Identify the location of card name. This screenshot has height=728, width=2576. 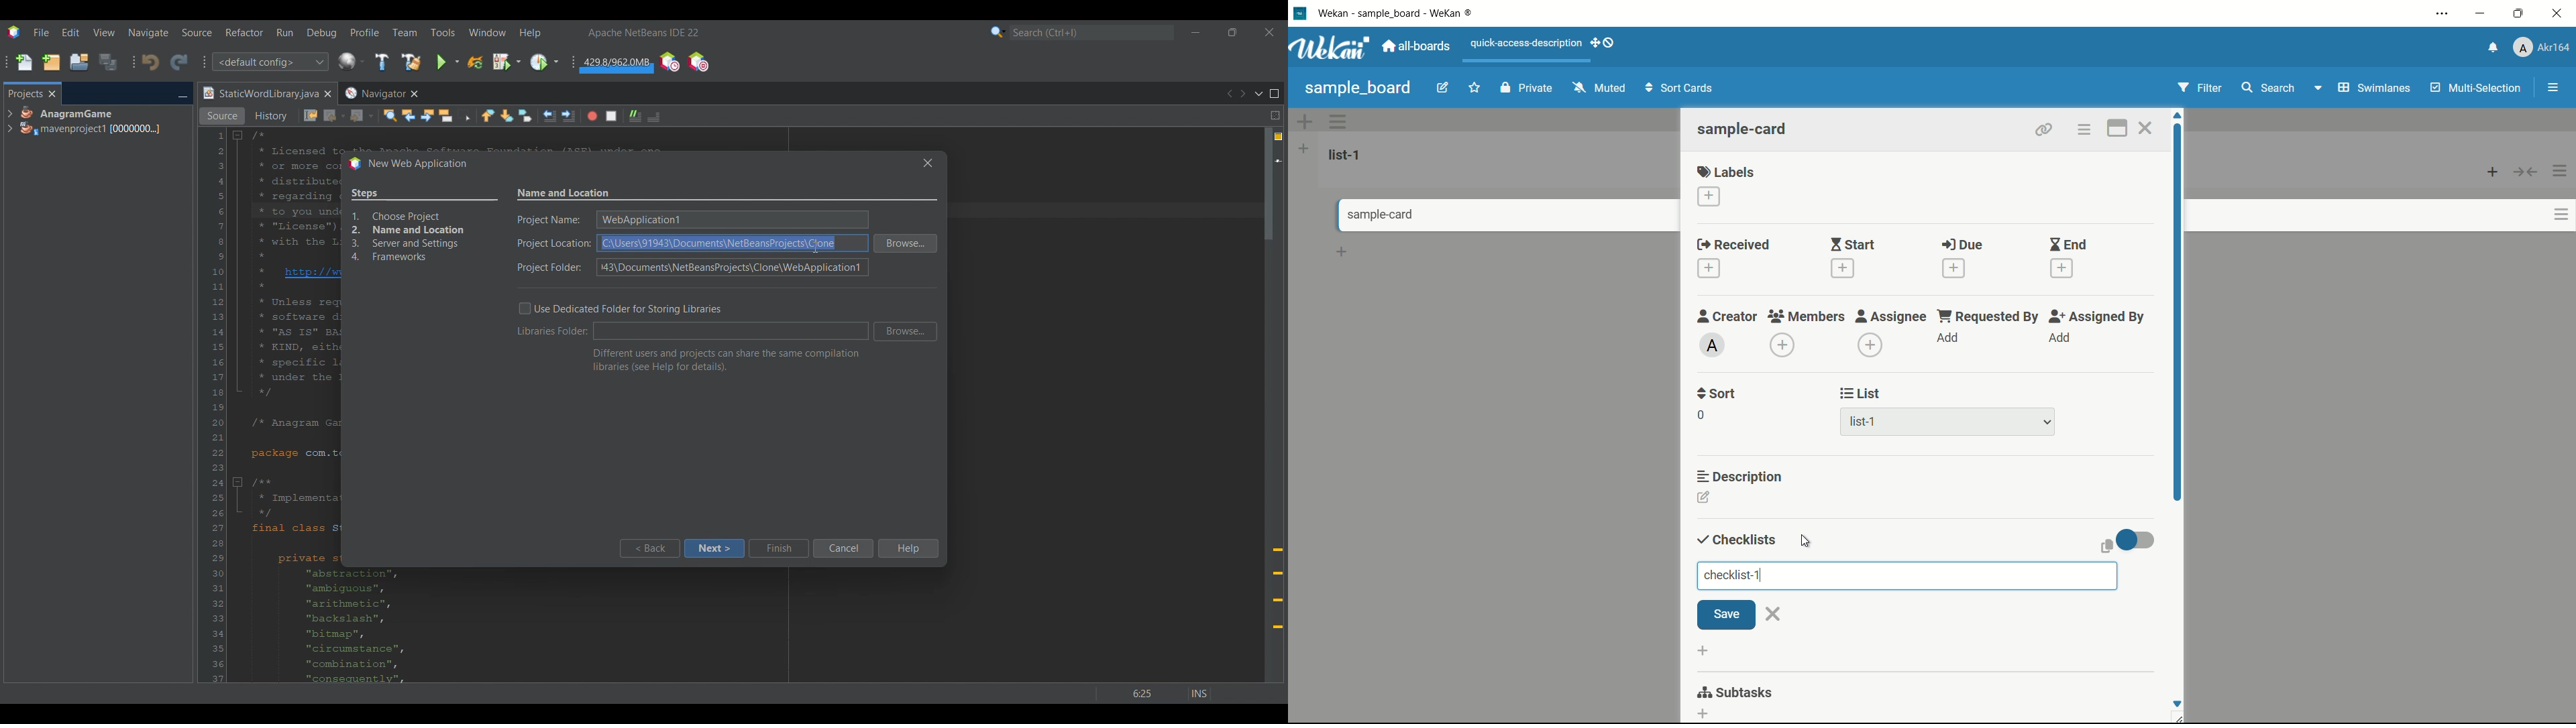
(1372, 215).